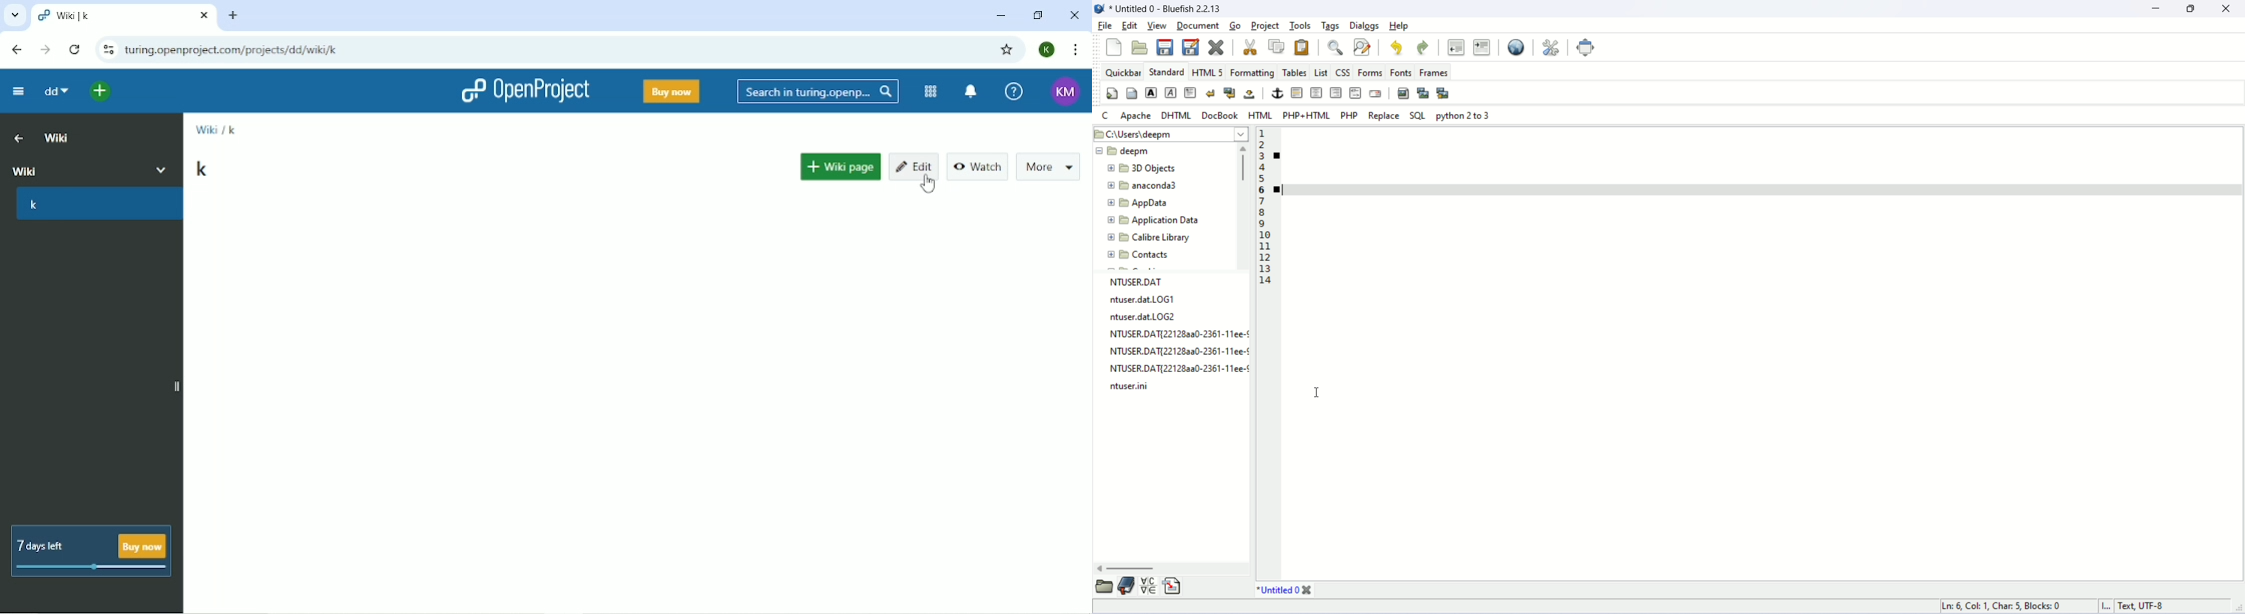 The width and height of the screenshot is (2268, 616). I want to click on anchor, so click(1278, 93).